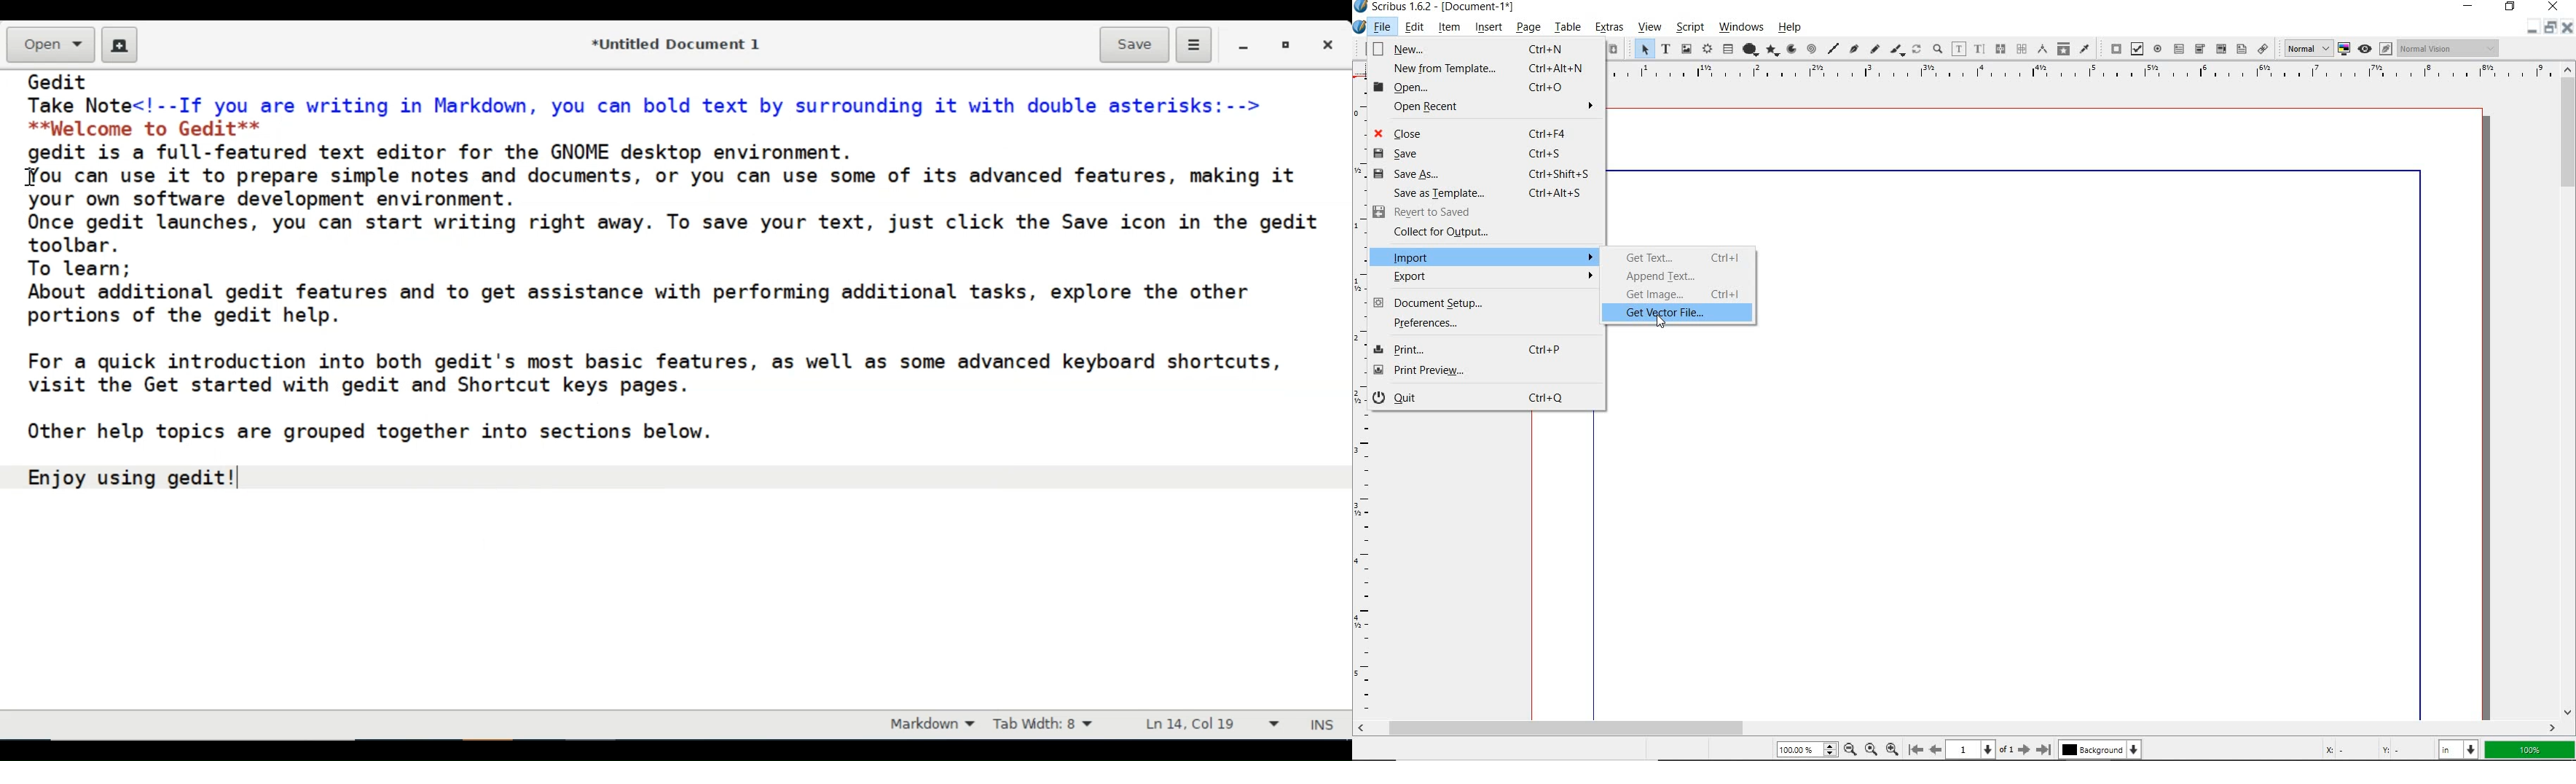  What do you see at coordinates (1915, 749) in the screenshot?
I see `First Page` at bounding box center [1915, 749].